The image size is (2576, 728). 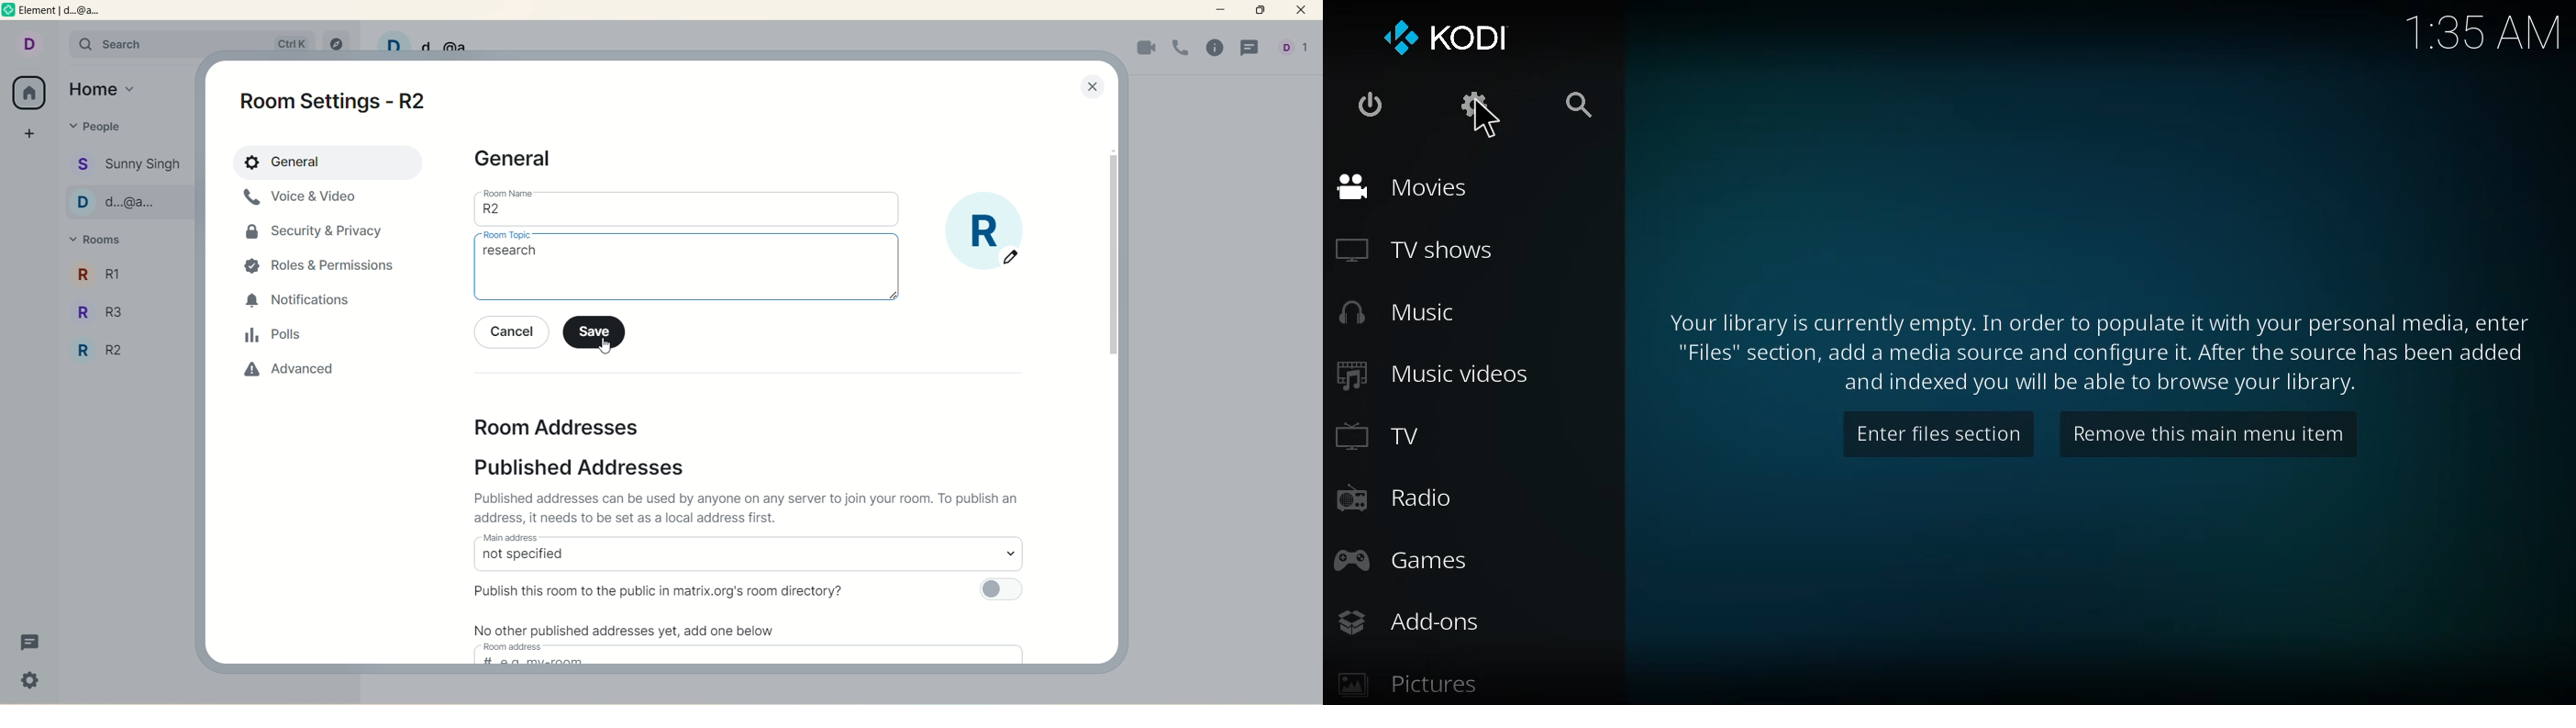 I want to click on vertical scroll bar, so click(x=1111, y=256).